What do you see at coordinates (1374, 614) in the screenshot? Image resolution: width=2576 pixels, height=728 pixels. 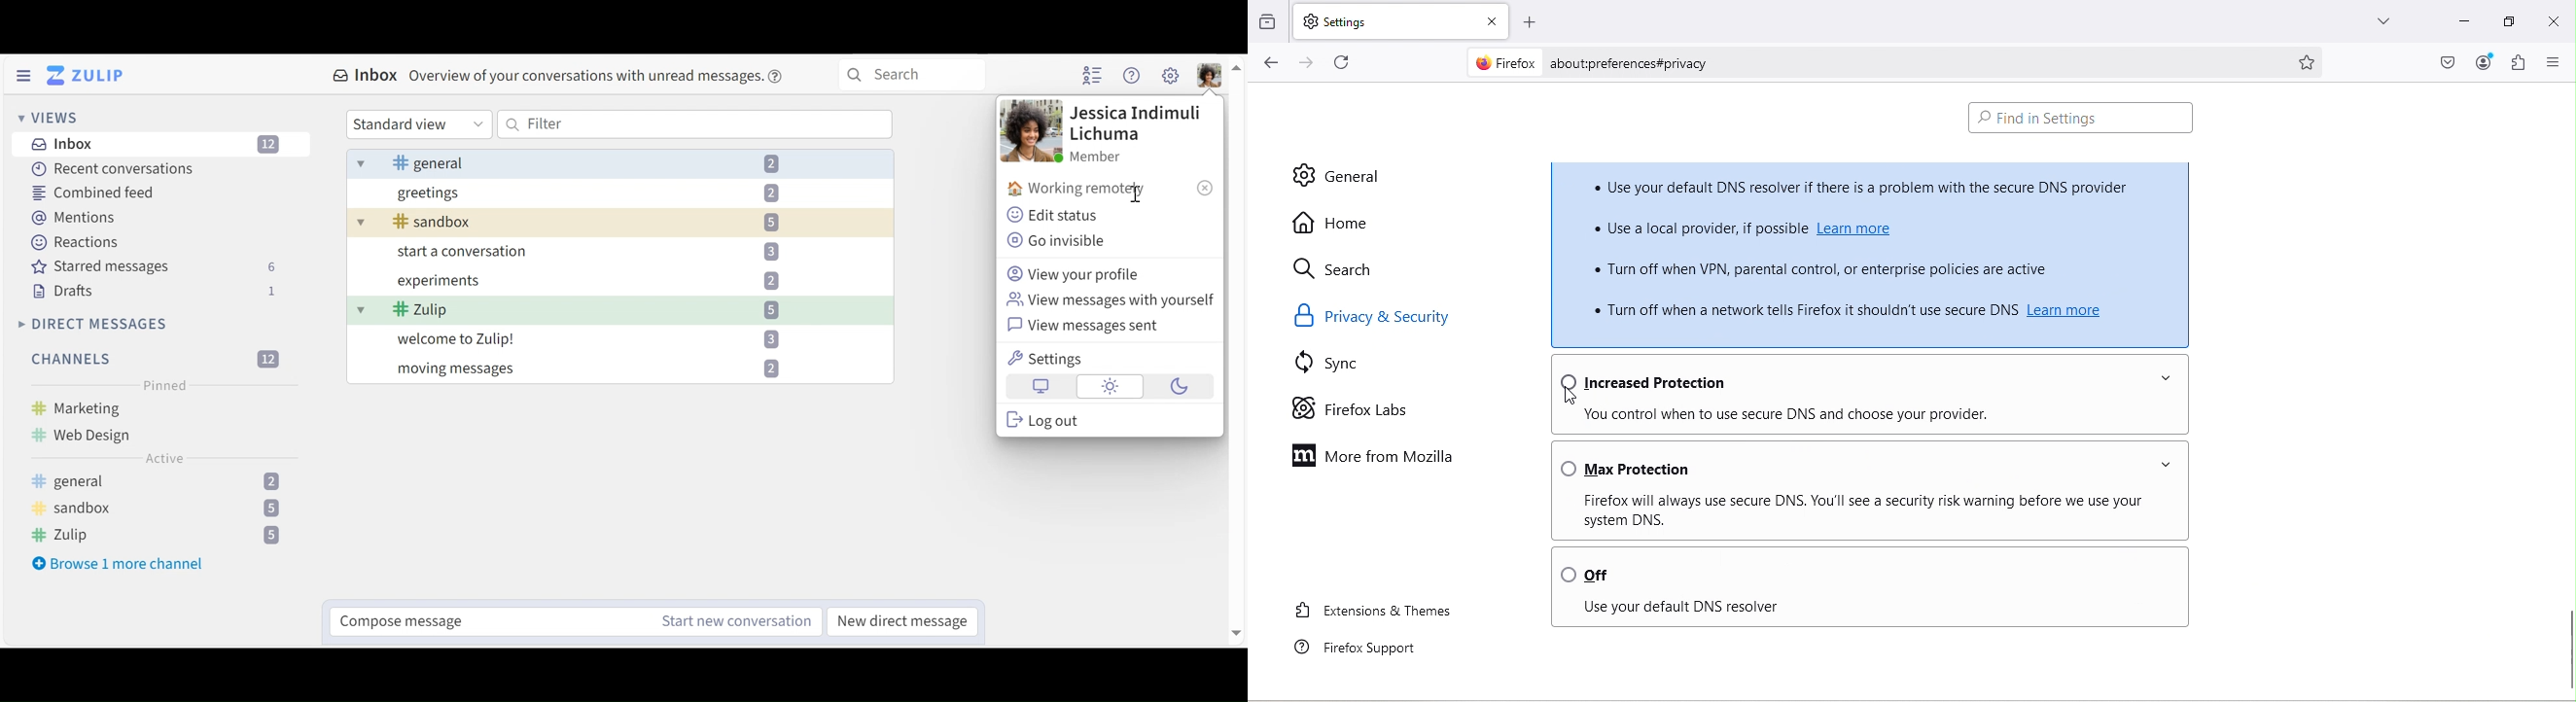 I see `Extensions and themes` at bounding box center [1374, 614].